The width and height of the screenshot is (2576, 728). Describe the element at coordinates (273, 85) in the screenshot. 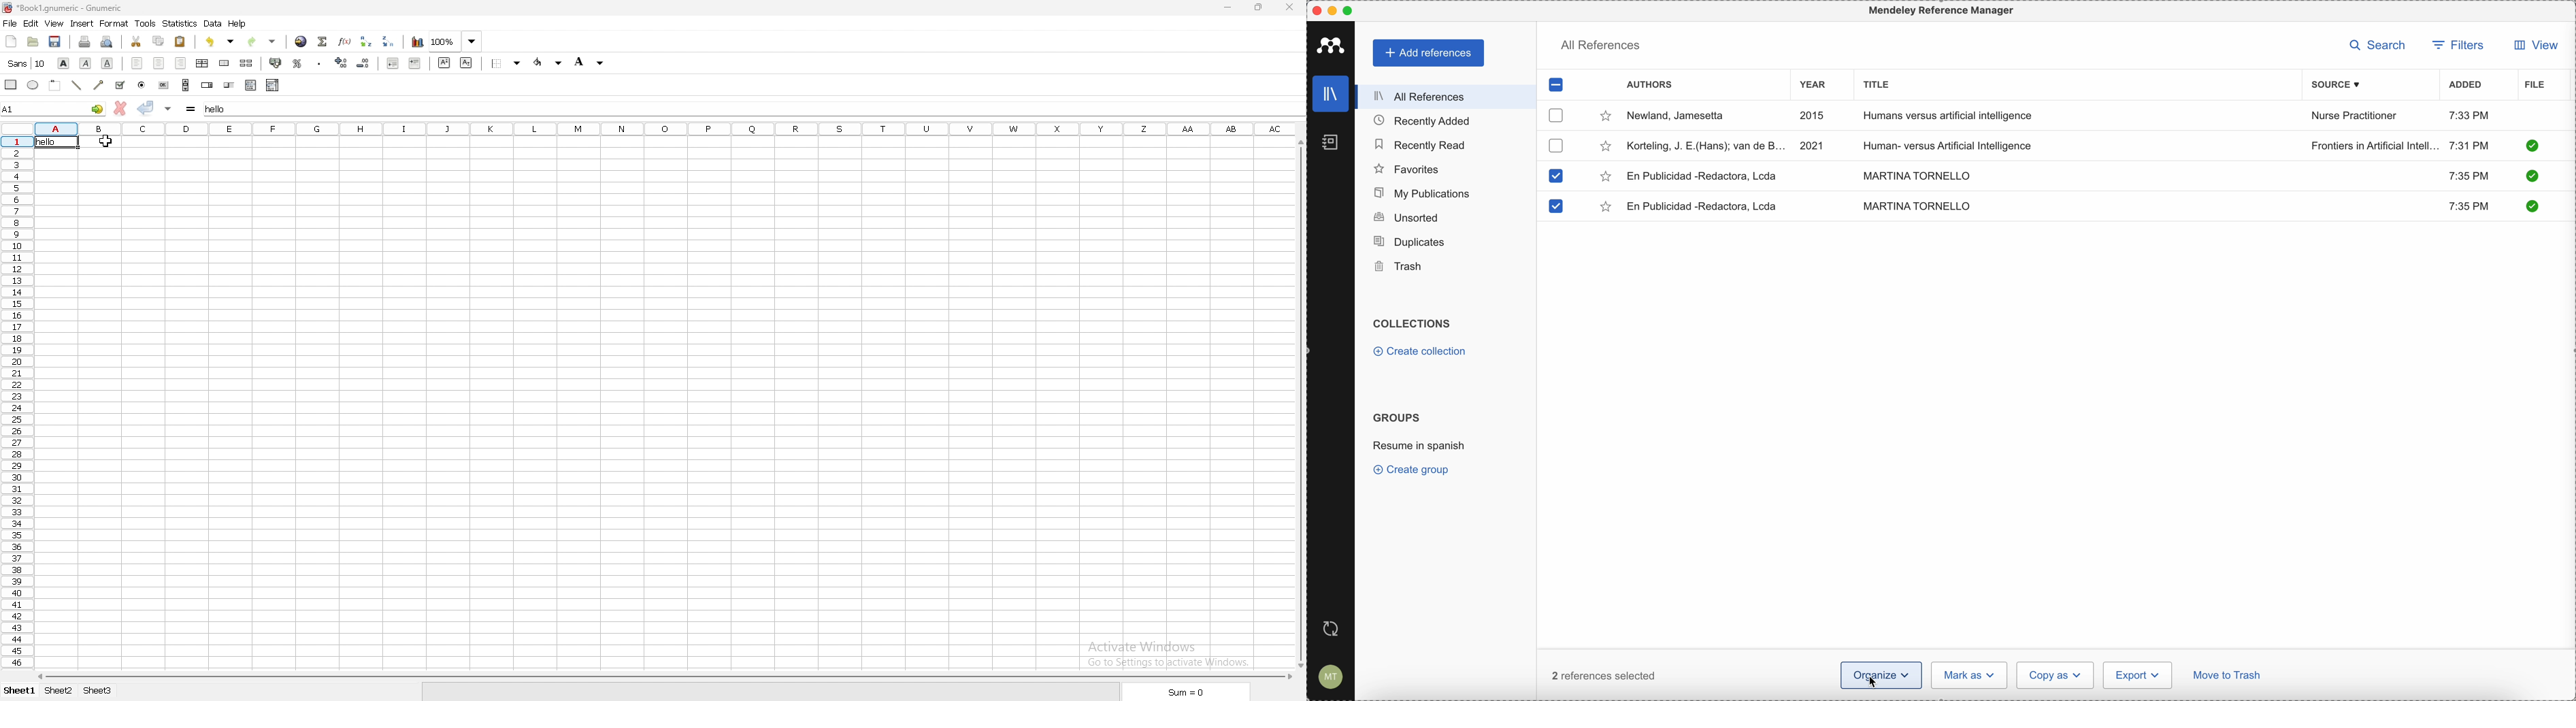

I see `combo box` at that location.